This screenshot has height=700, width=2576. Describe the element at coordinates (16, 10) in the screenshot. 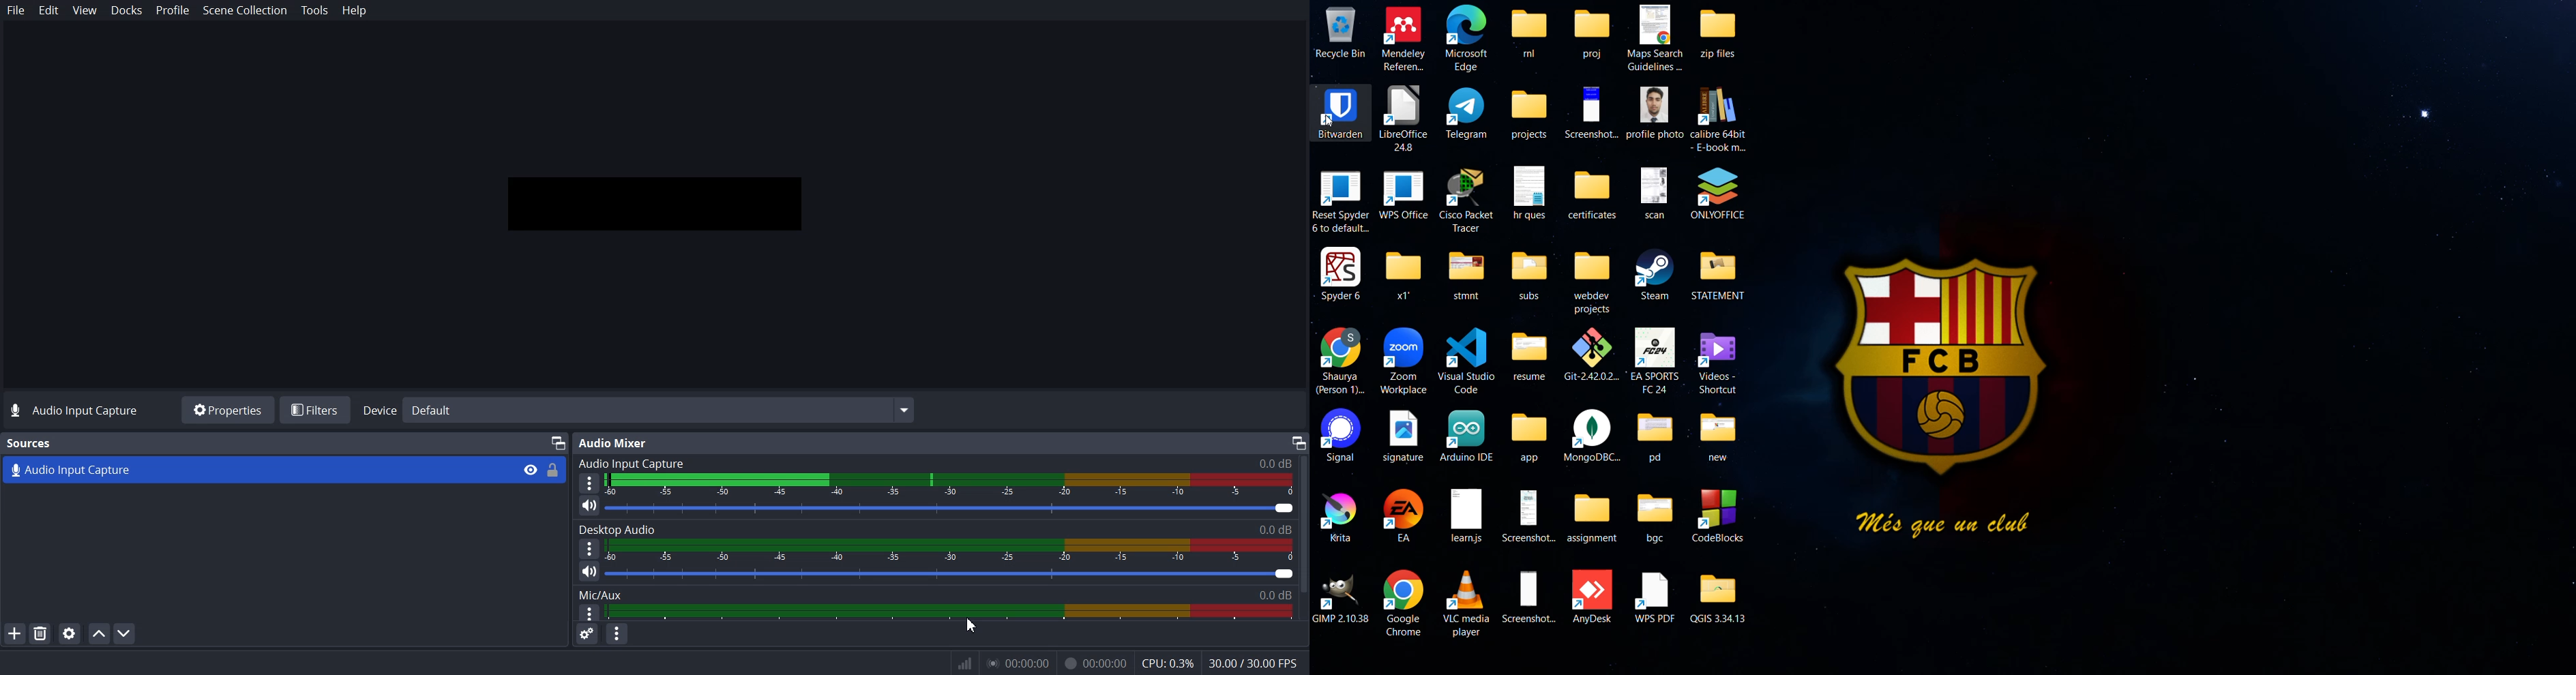

I see `File` at that location.